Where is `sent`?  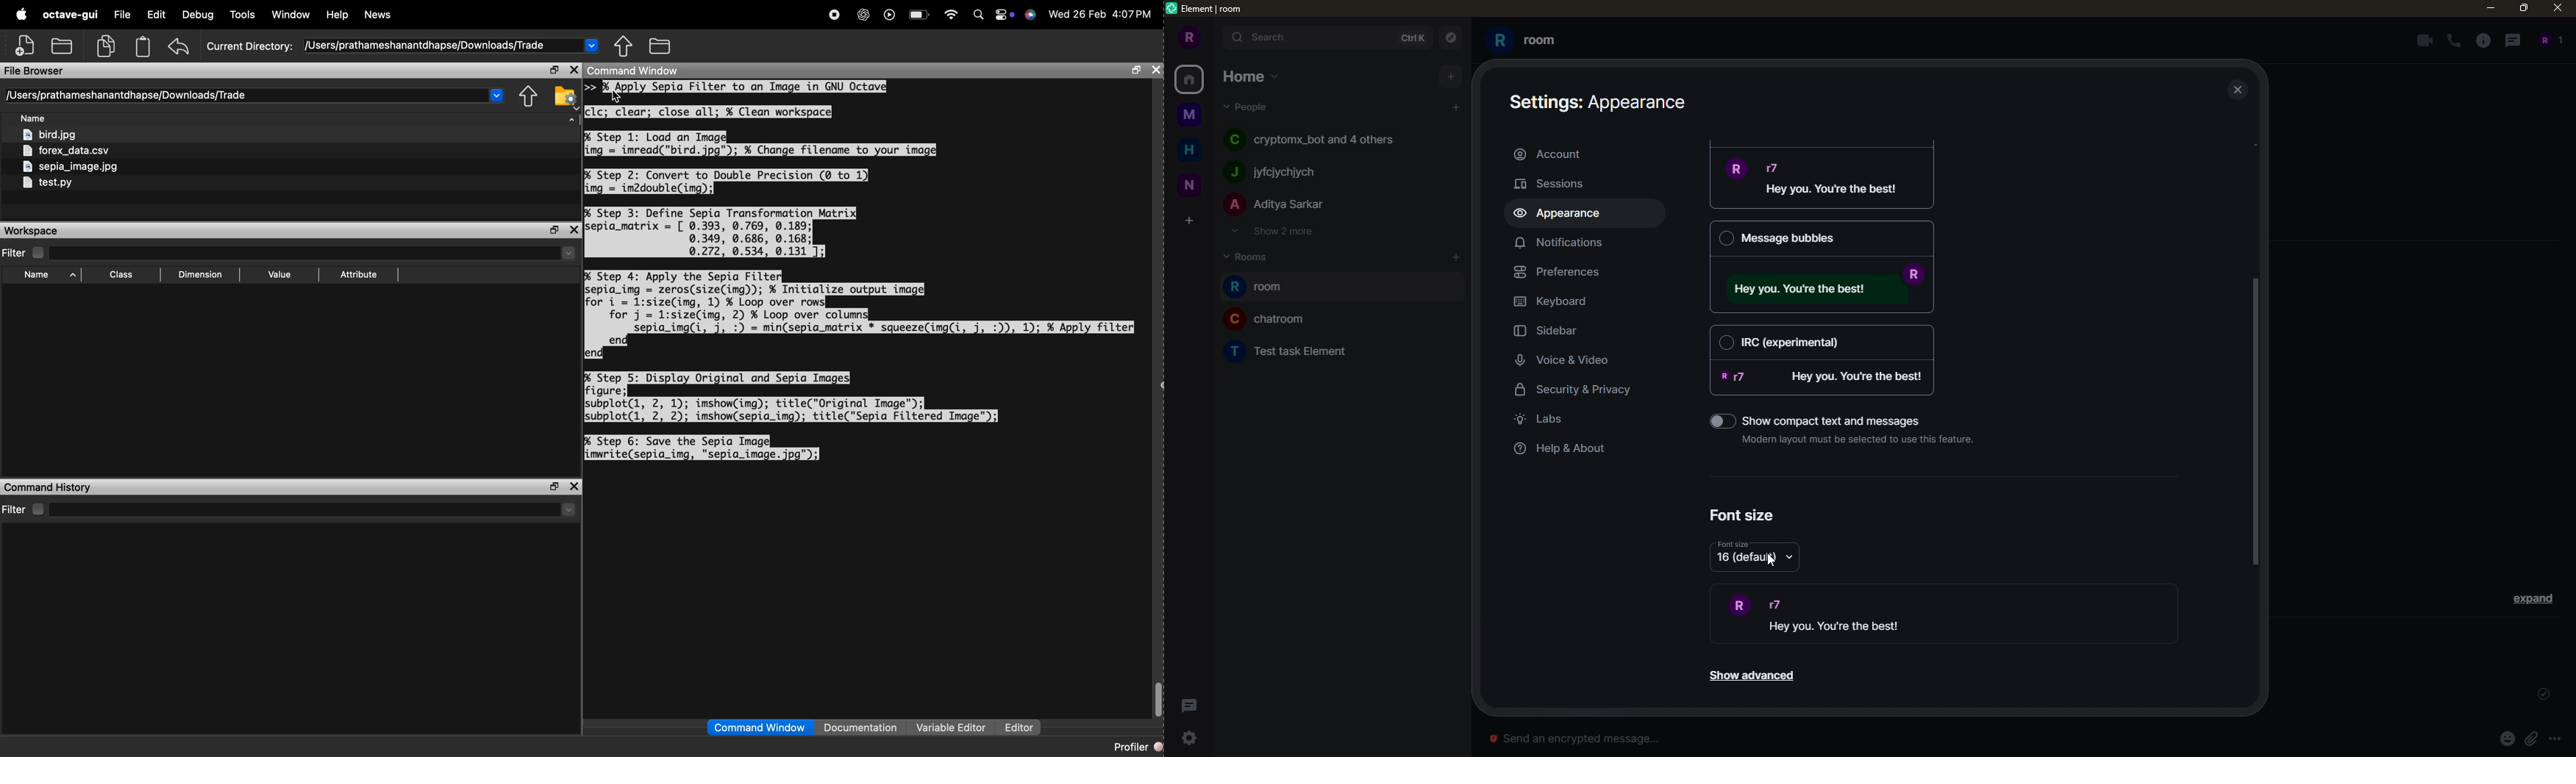
sent is located at coordinates (2541, 695).